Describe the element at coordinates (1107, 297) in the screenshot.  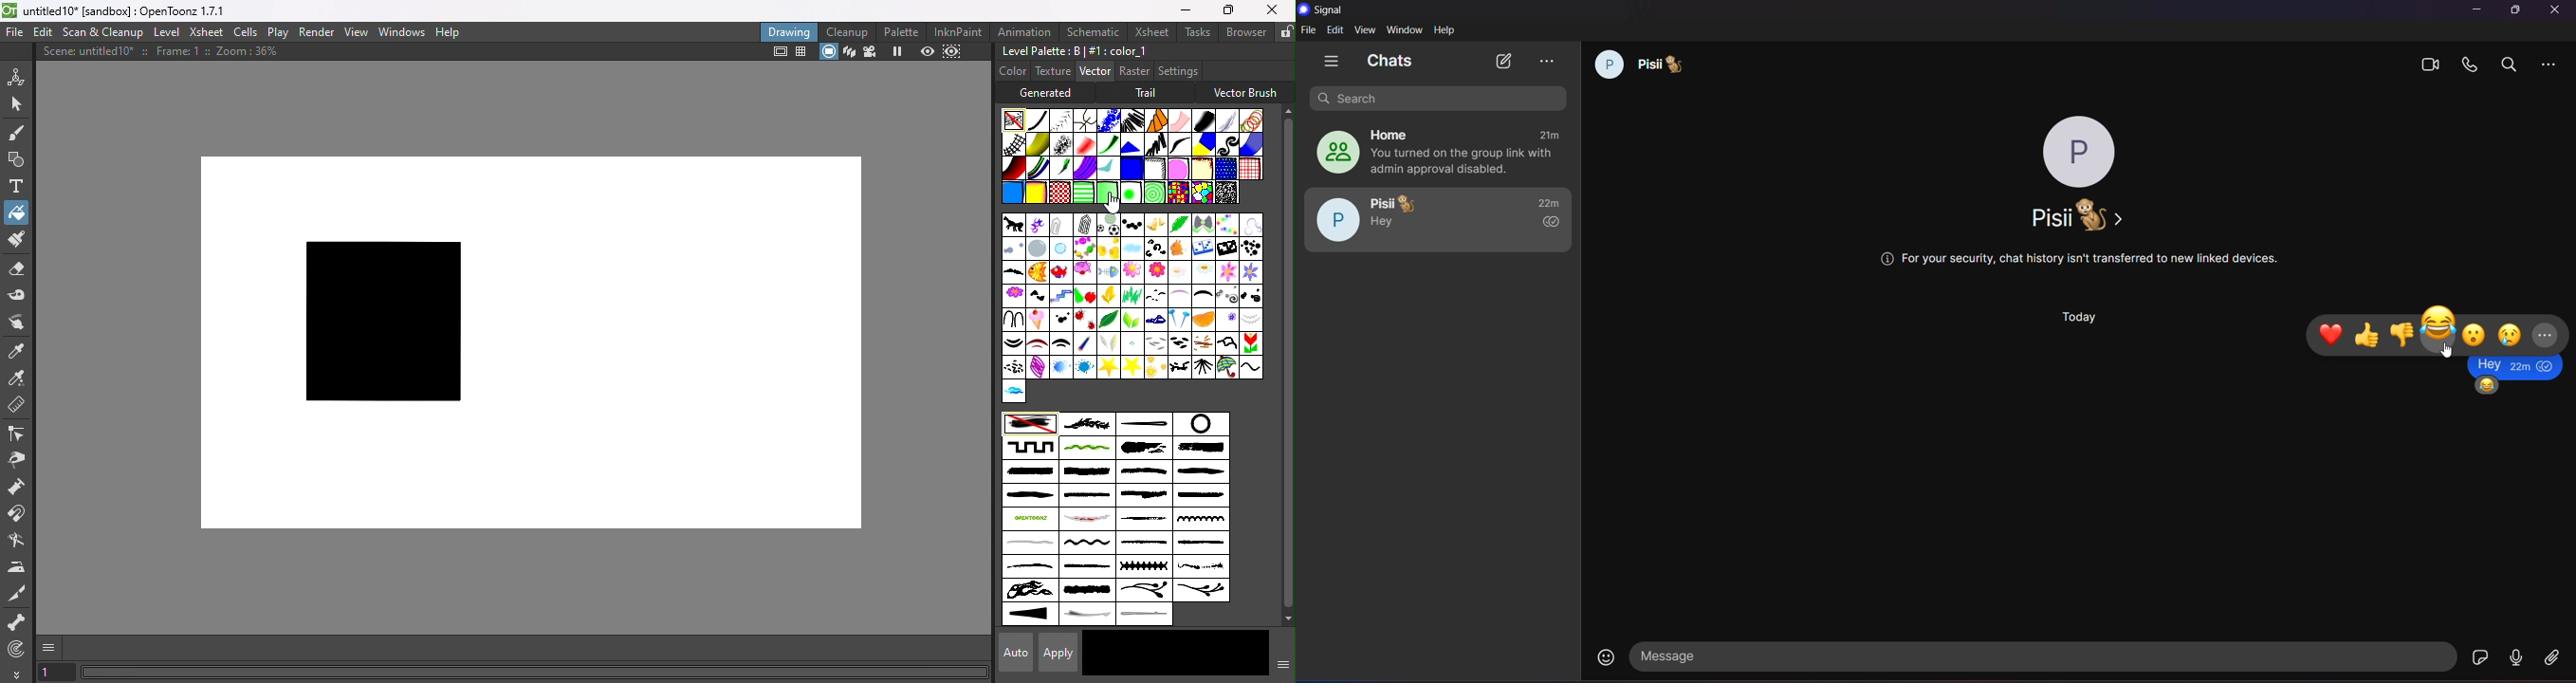
I see `` at that location.